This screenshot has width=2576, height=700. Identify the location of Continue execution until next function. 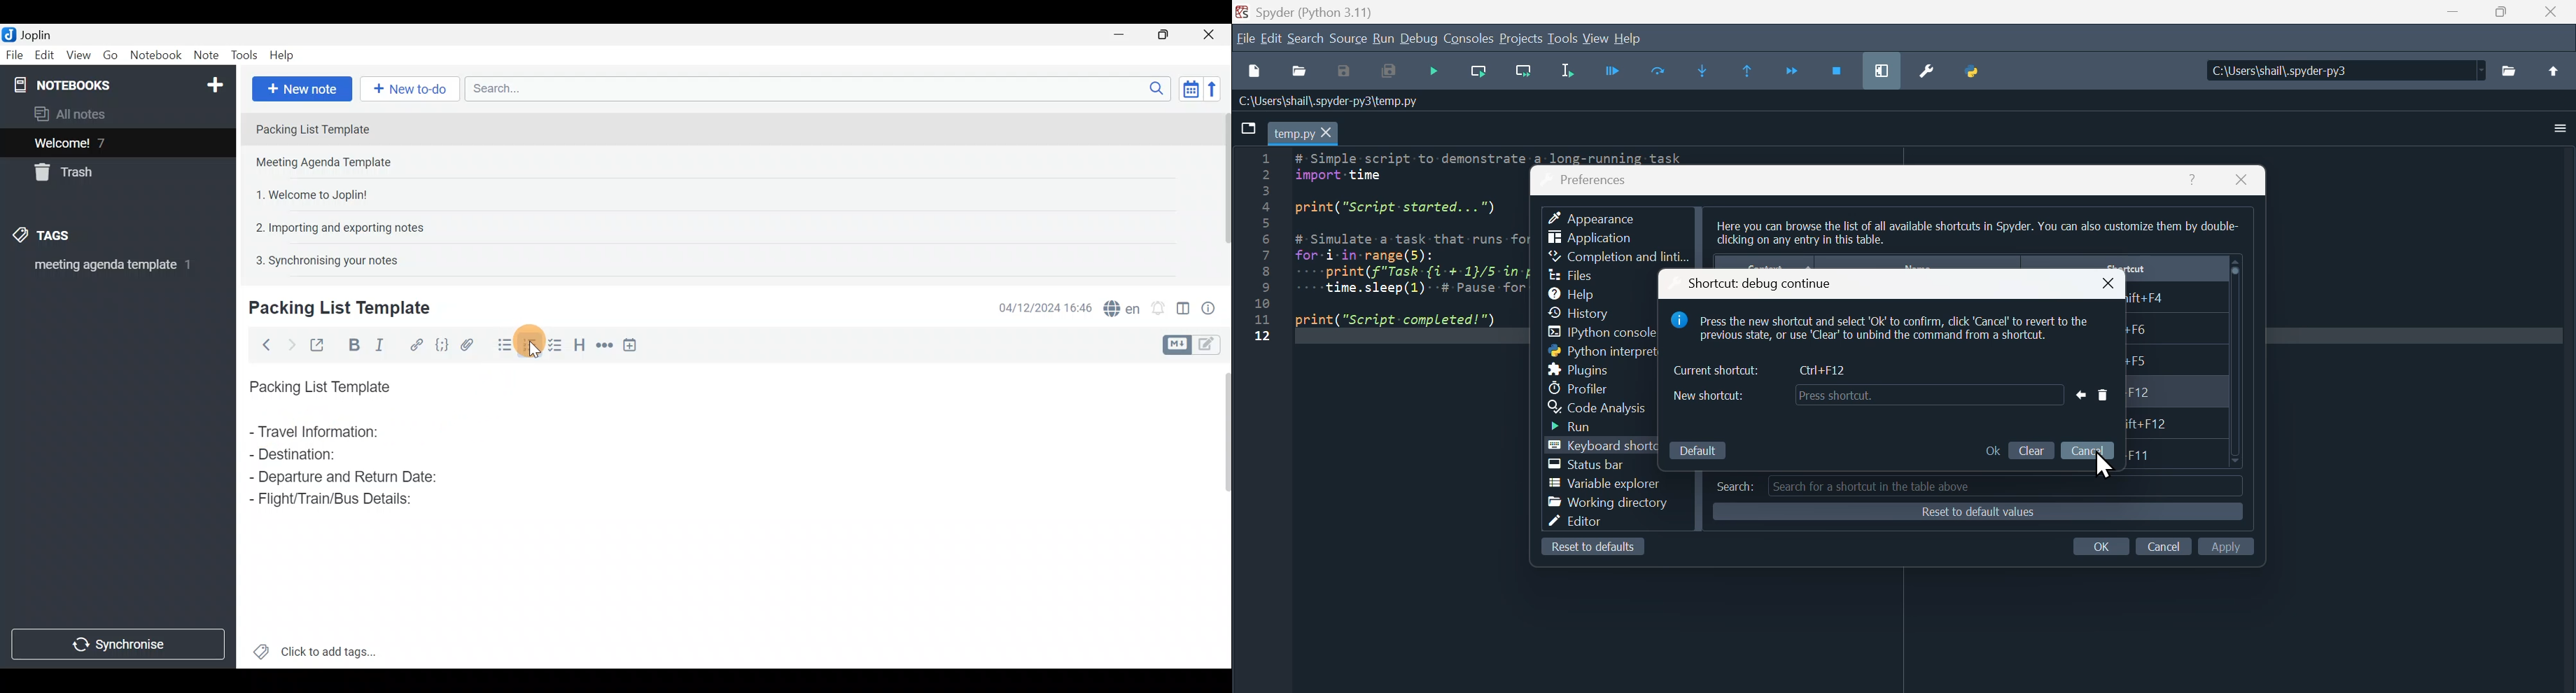
(1796, 67).